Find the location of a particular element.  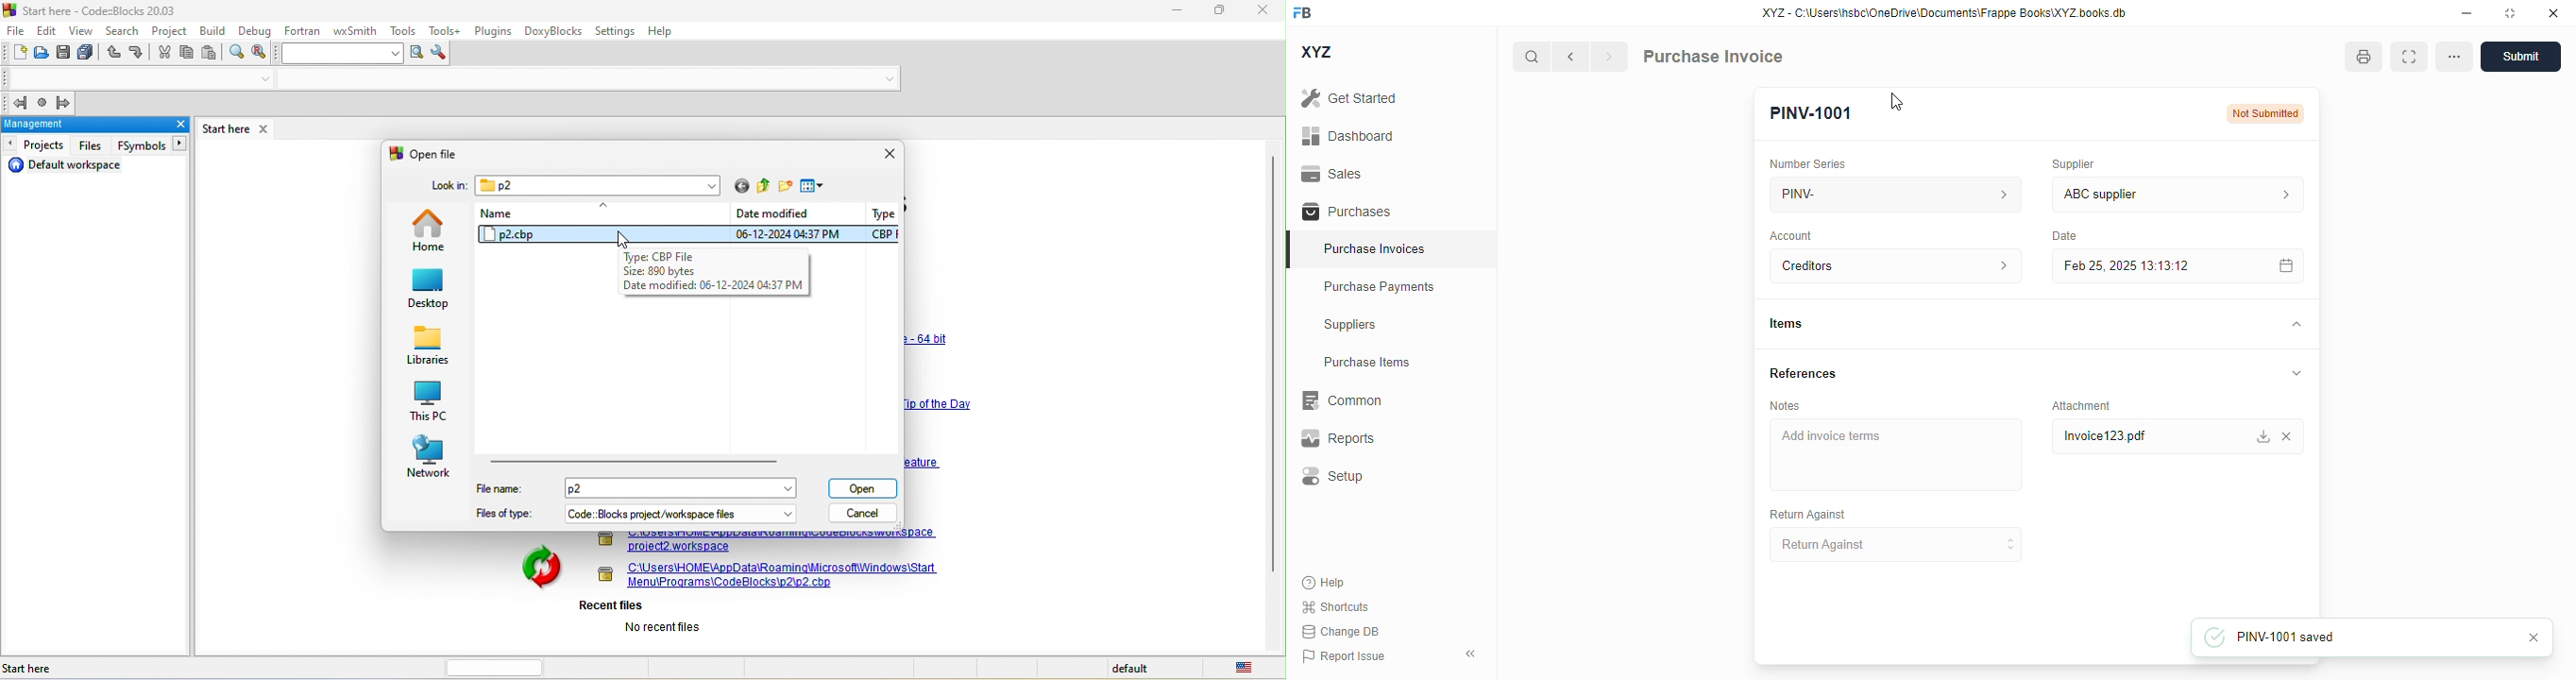

notes is located at coordinates (1785, 405).